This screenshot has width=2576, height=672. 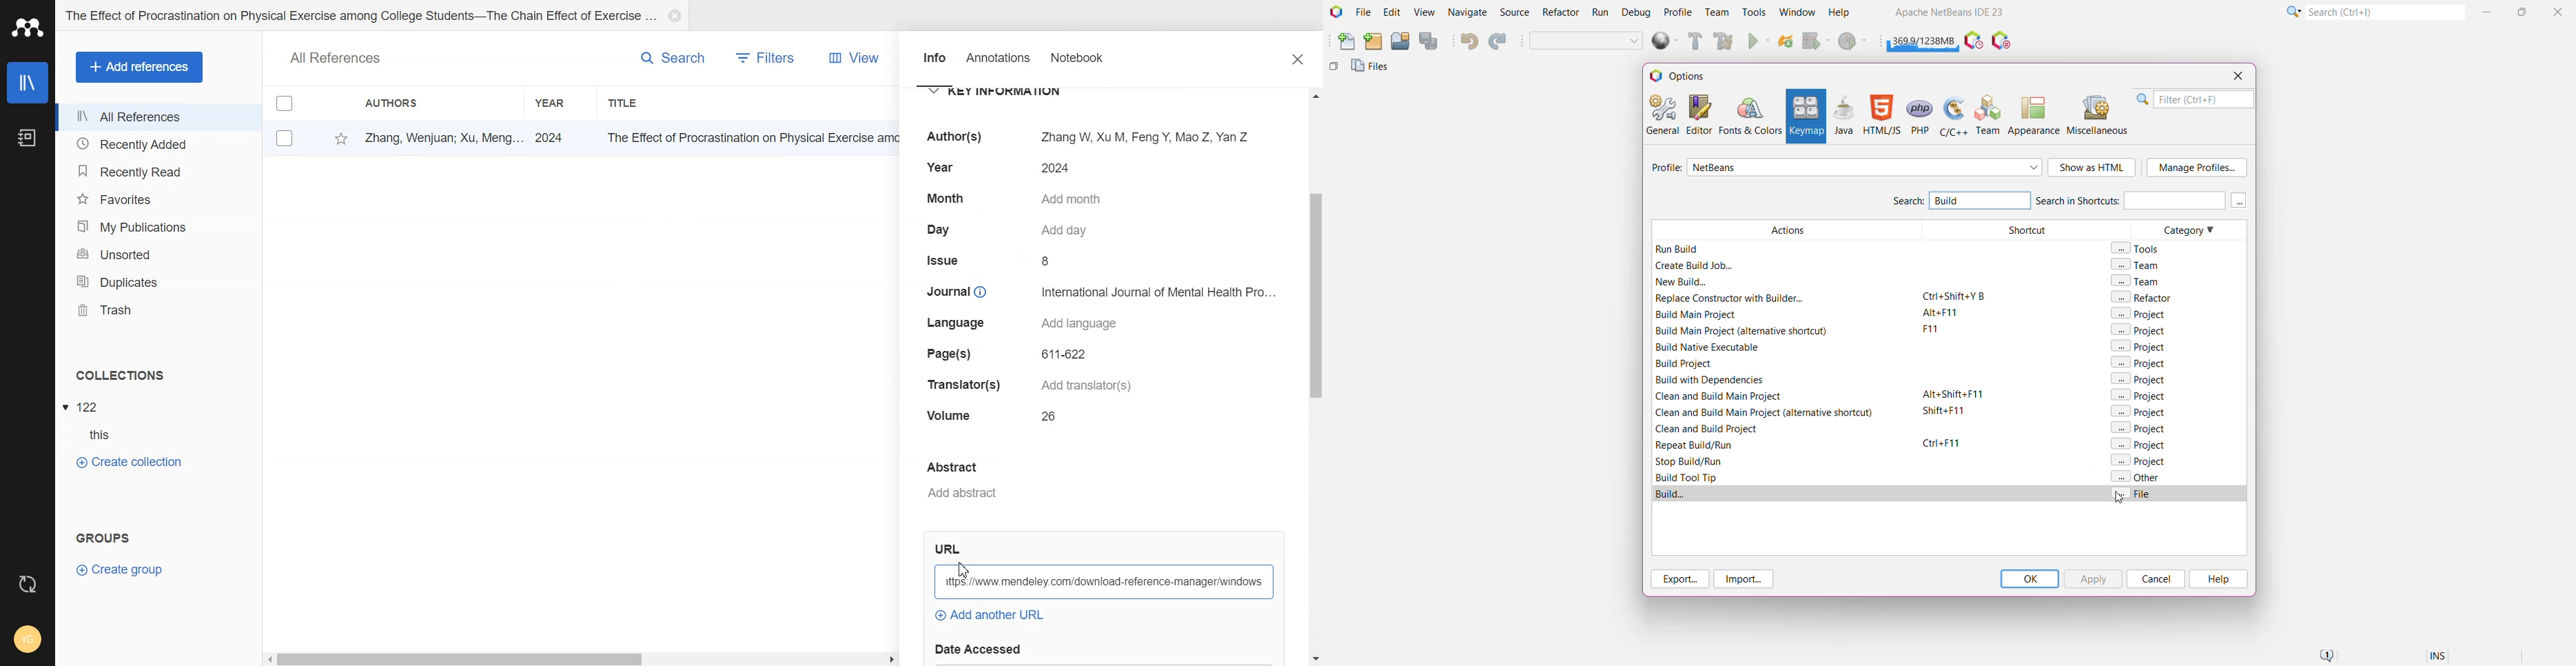 I want to click on Search, so click(x=660, y=58).